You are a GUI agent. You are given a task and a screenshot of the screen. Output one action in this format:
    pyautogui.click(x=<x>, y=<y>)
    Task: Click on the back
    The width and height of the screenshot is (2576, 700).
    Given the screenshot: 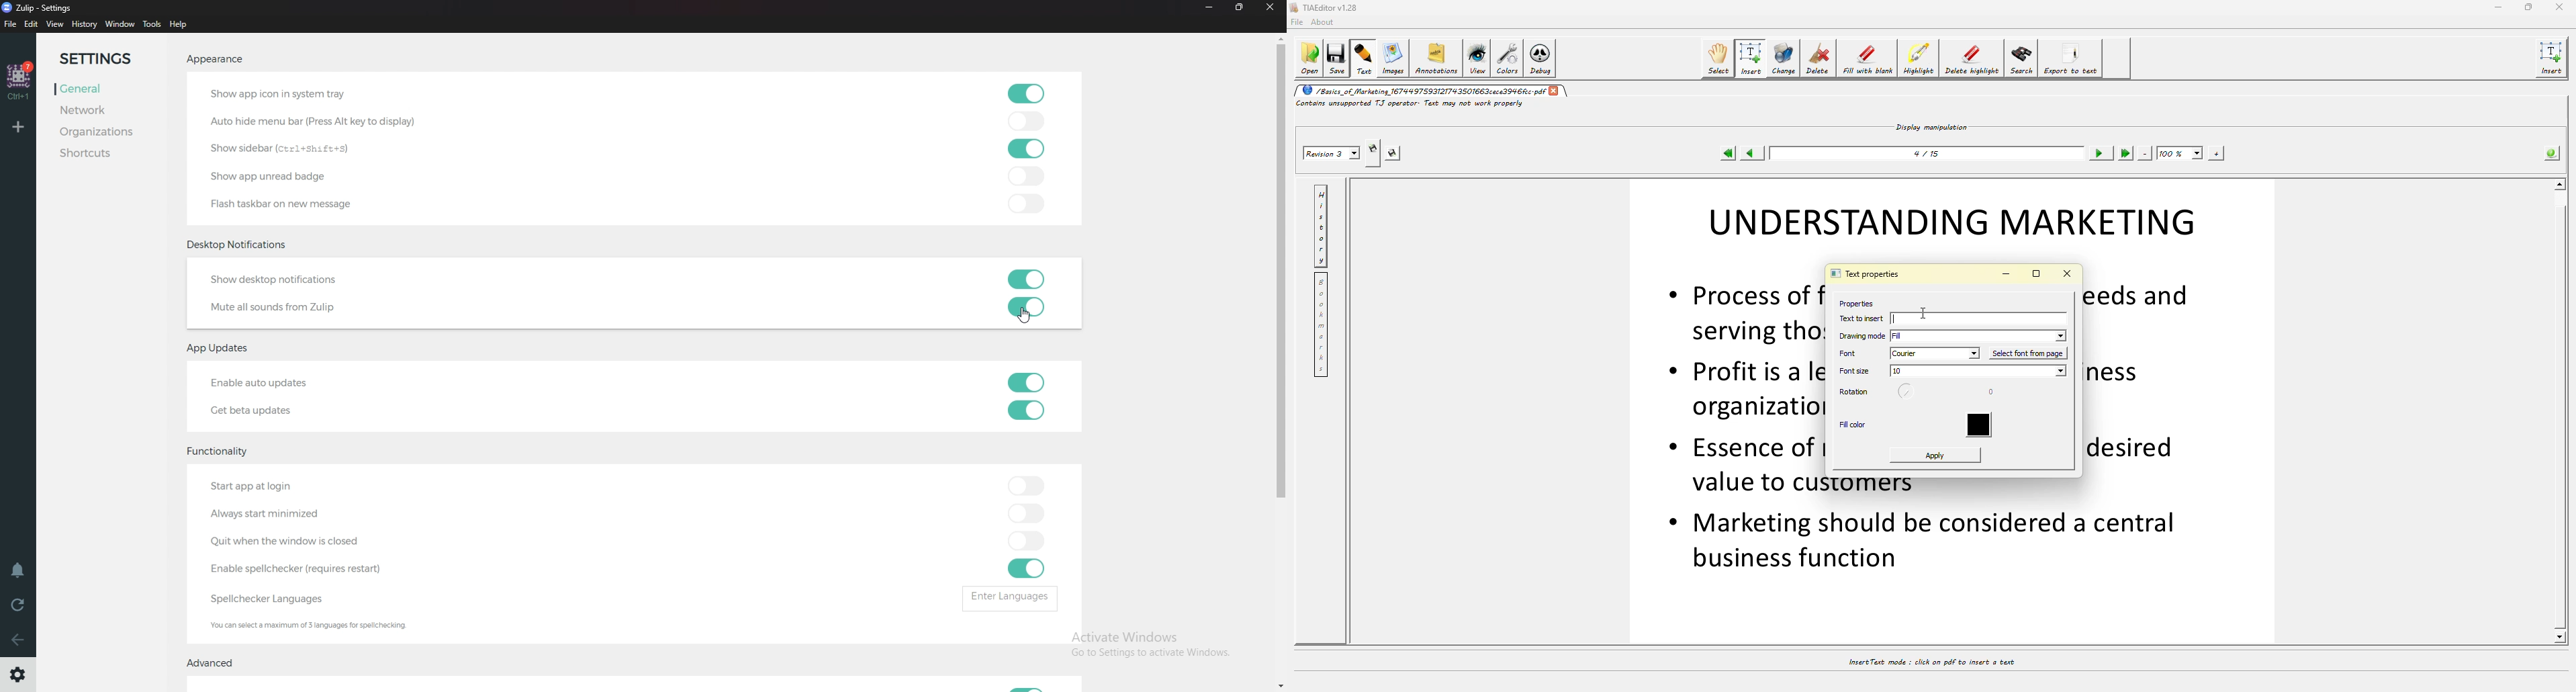 What is the action you would take?
    pyautogui.click(x=18, y=636)
    